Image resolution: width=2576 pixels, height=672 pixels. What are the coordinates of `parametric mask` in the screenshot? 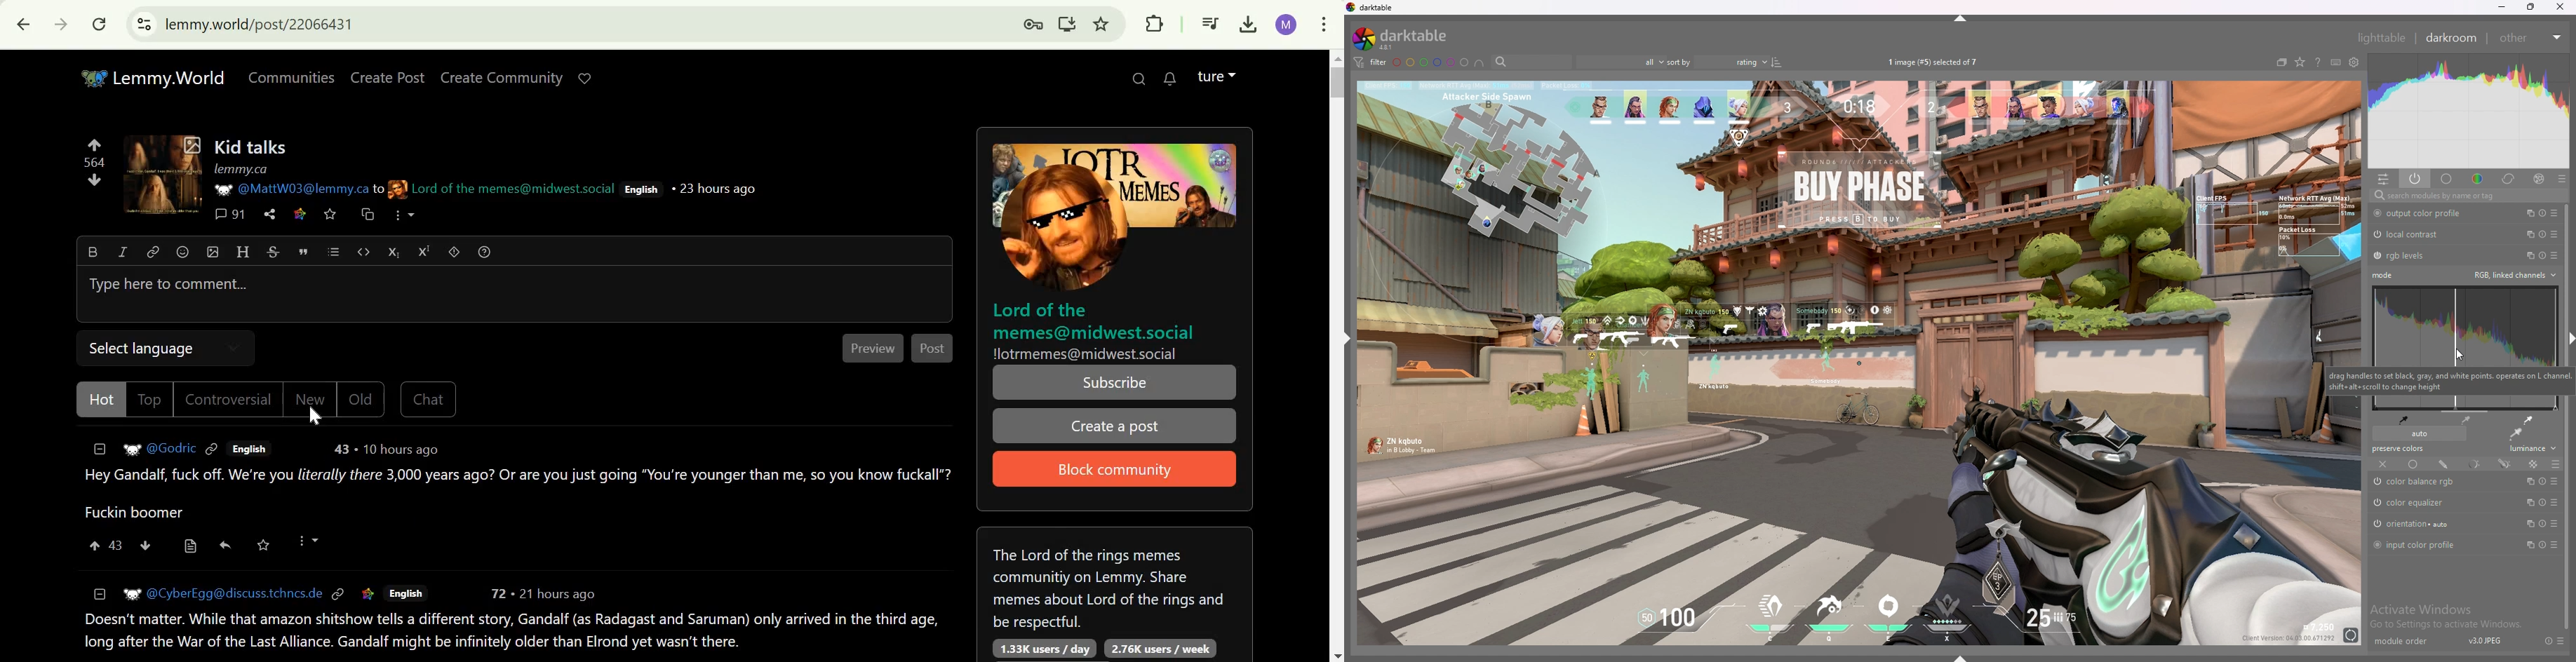 It's located at (2474, 464).